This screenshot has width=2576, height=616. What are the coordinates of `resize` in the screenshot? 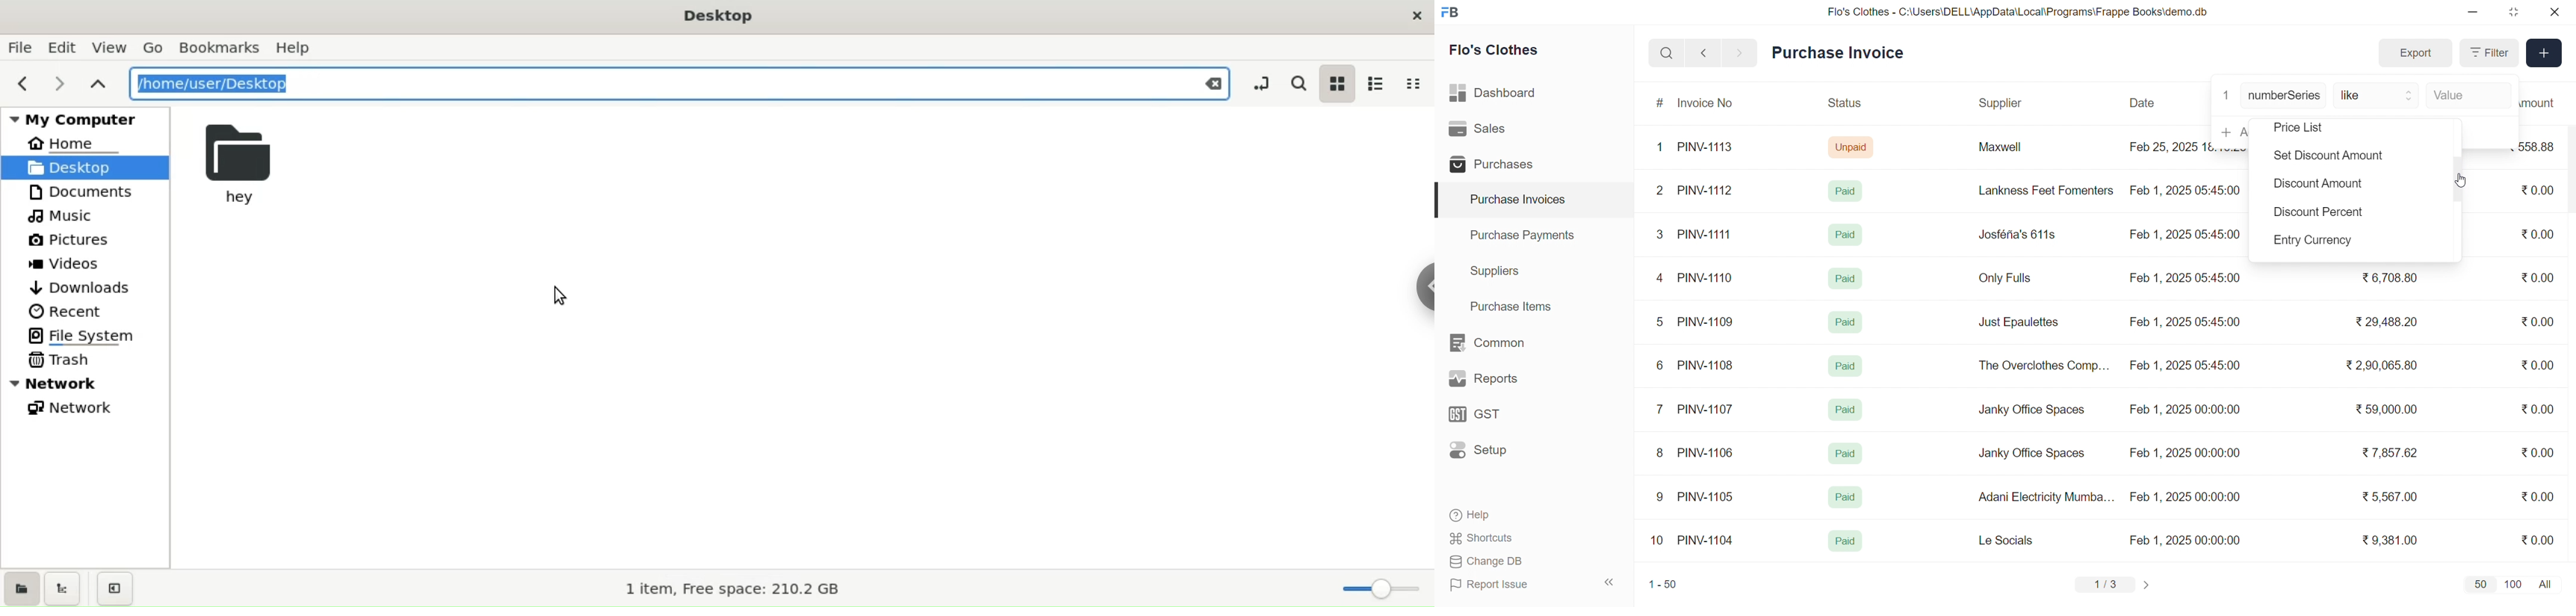 It's located at (2513, 12).